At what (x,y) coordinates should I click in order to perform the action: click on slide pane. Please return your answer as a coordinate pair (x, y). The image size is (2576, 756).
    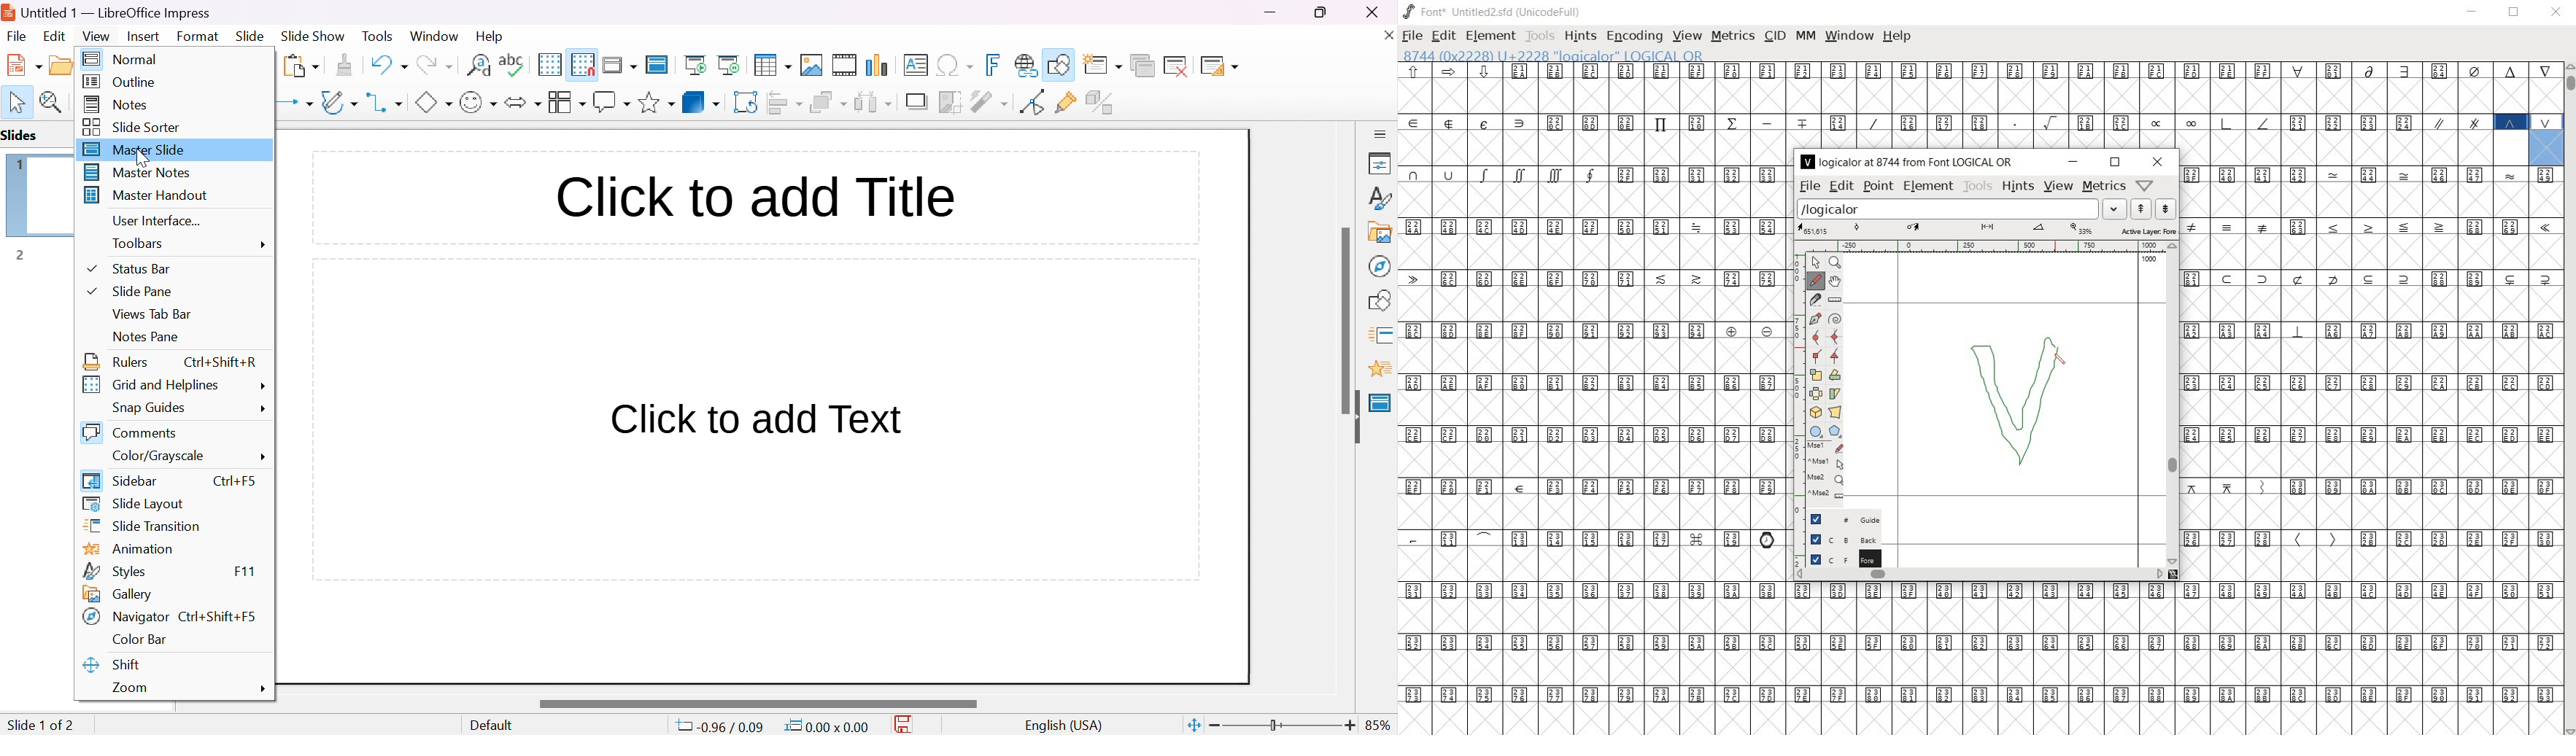
    Looking at the image, I should click on (128, 289).